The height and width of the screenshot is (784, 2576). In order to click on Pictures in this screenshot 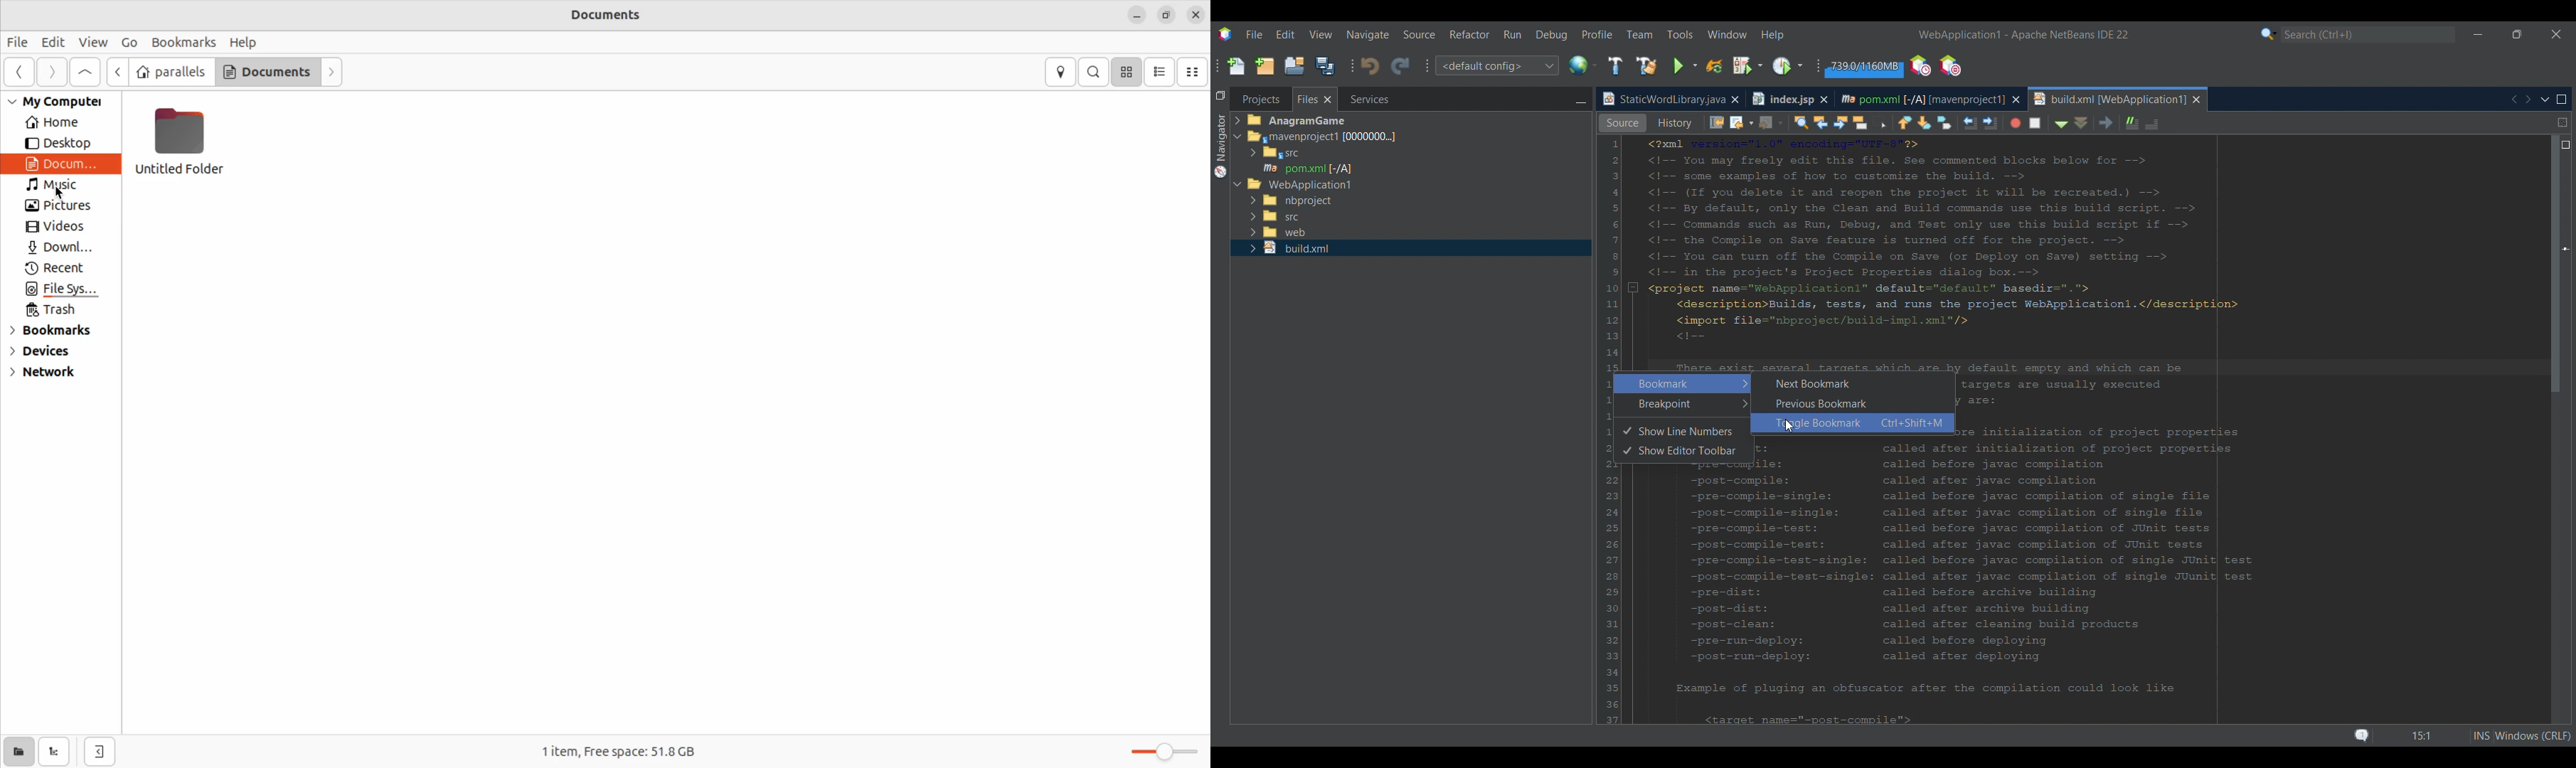, I will do `click(64, 205)`.